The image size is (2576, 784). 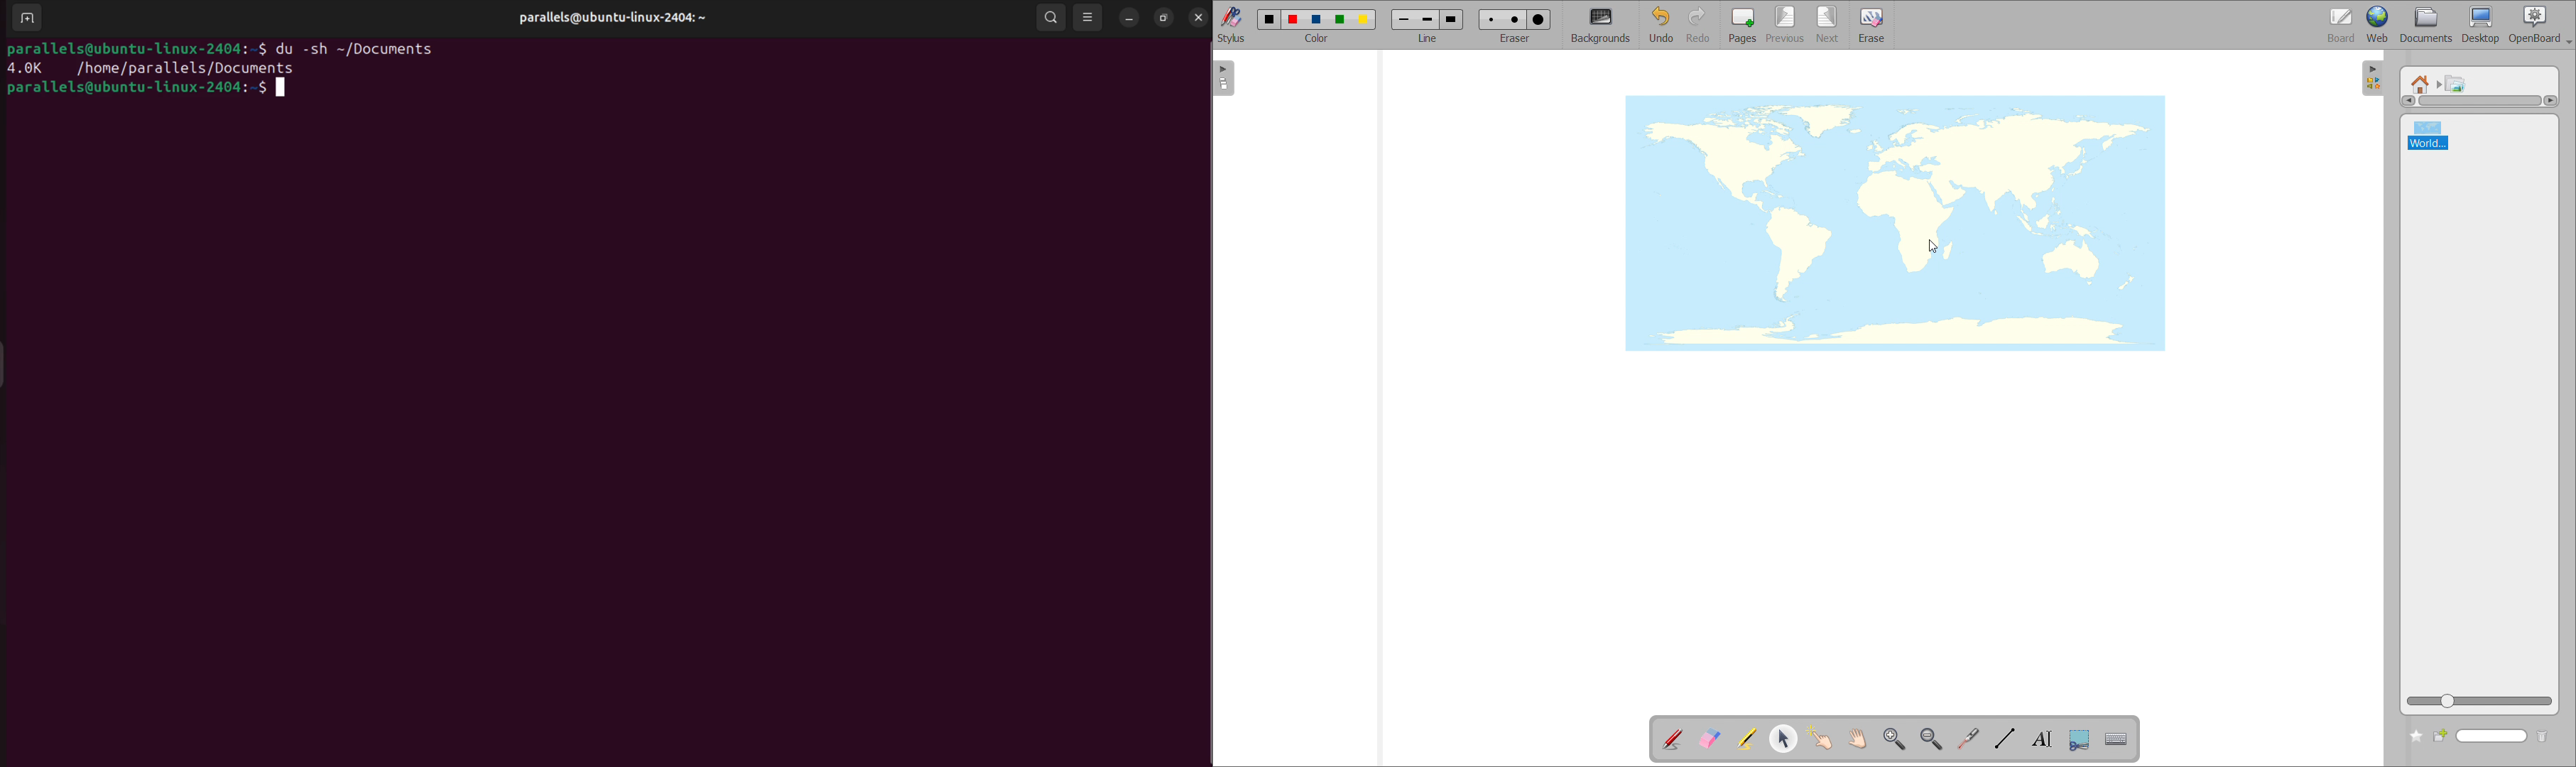 I want to click on 4.0k, so click(x=30, y=68).